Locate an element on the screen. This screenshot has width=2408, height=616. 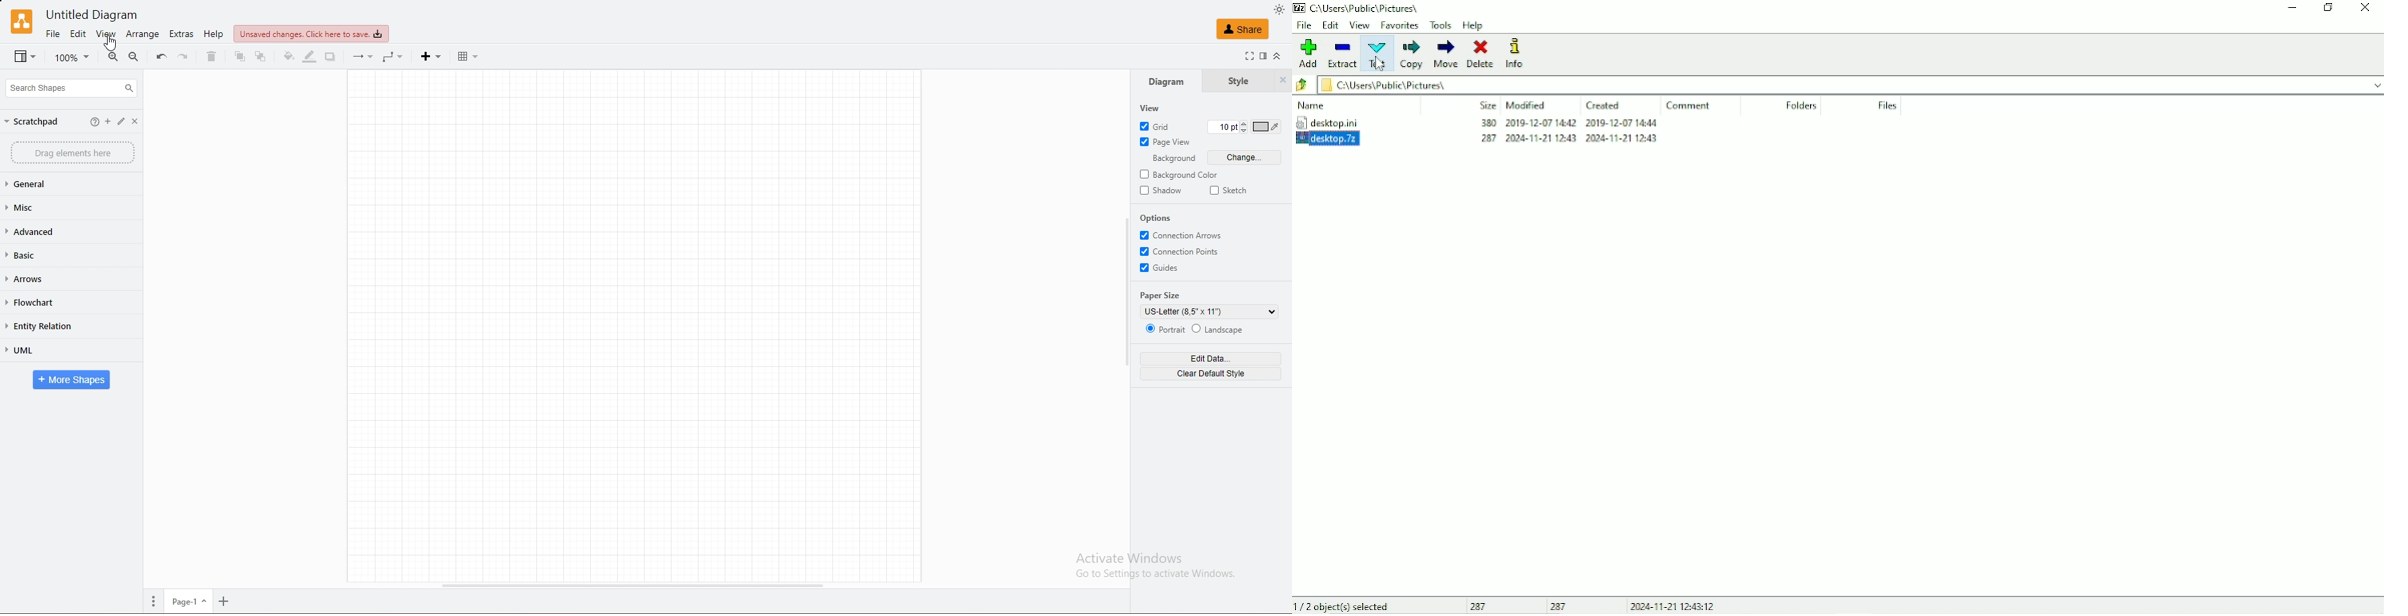
sketch is located at coordinates (1229, 189).